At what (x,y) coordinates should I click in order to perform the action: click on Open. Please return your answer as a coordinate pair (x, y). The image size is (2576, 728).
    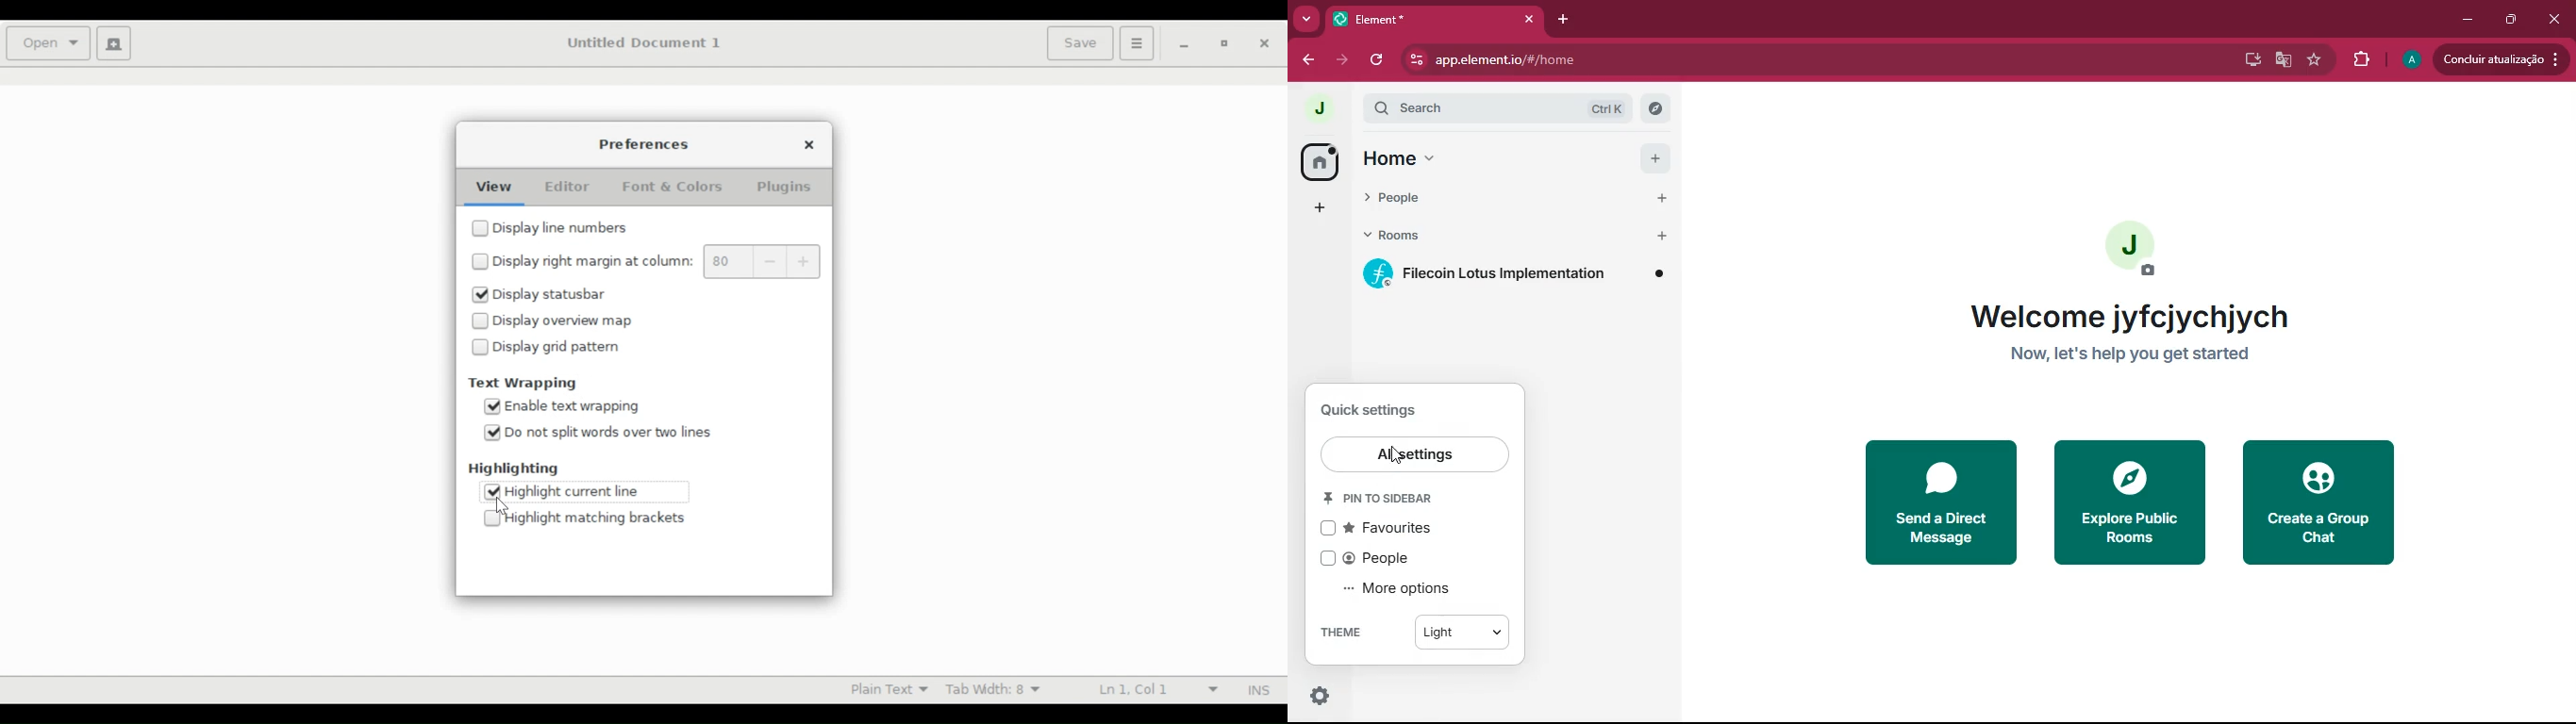
    Looking at the image, I should click on (46, 42).